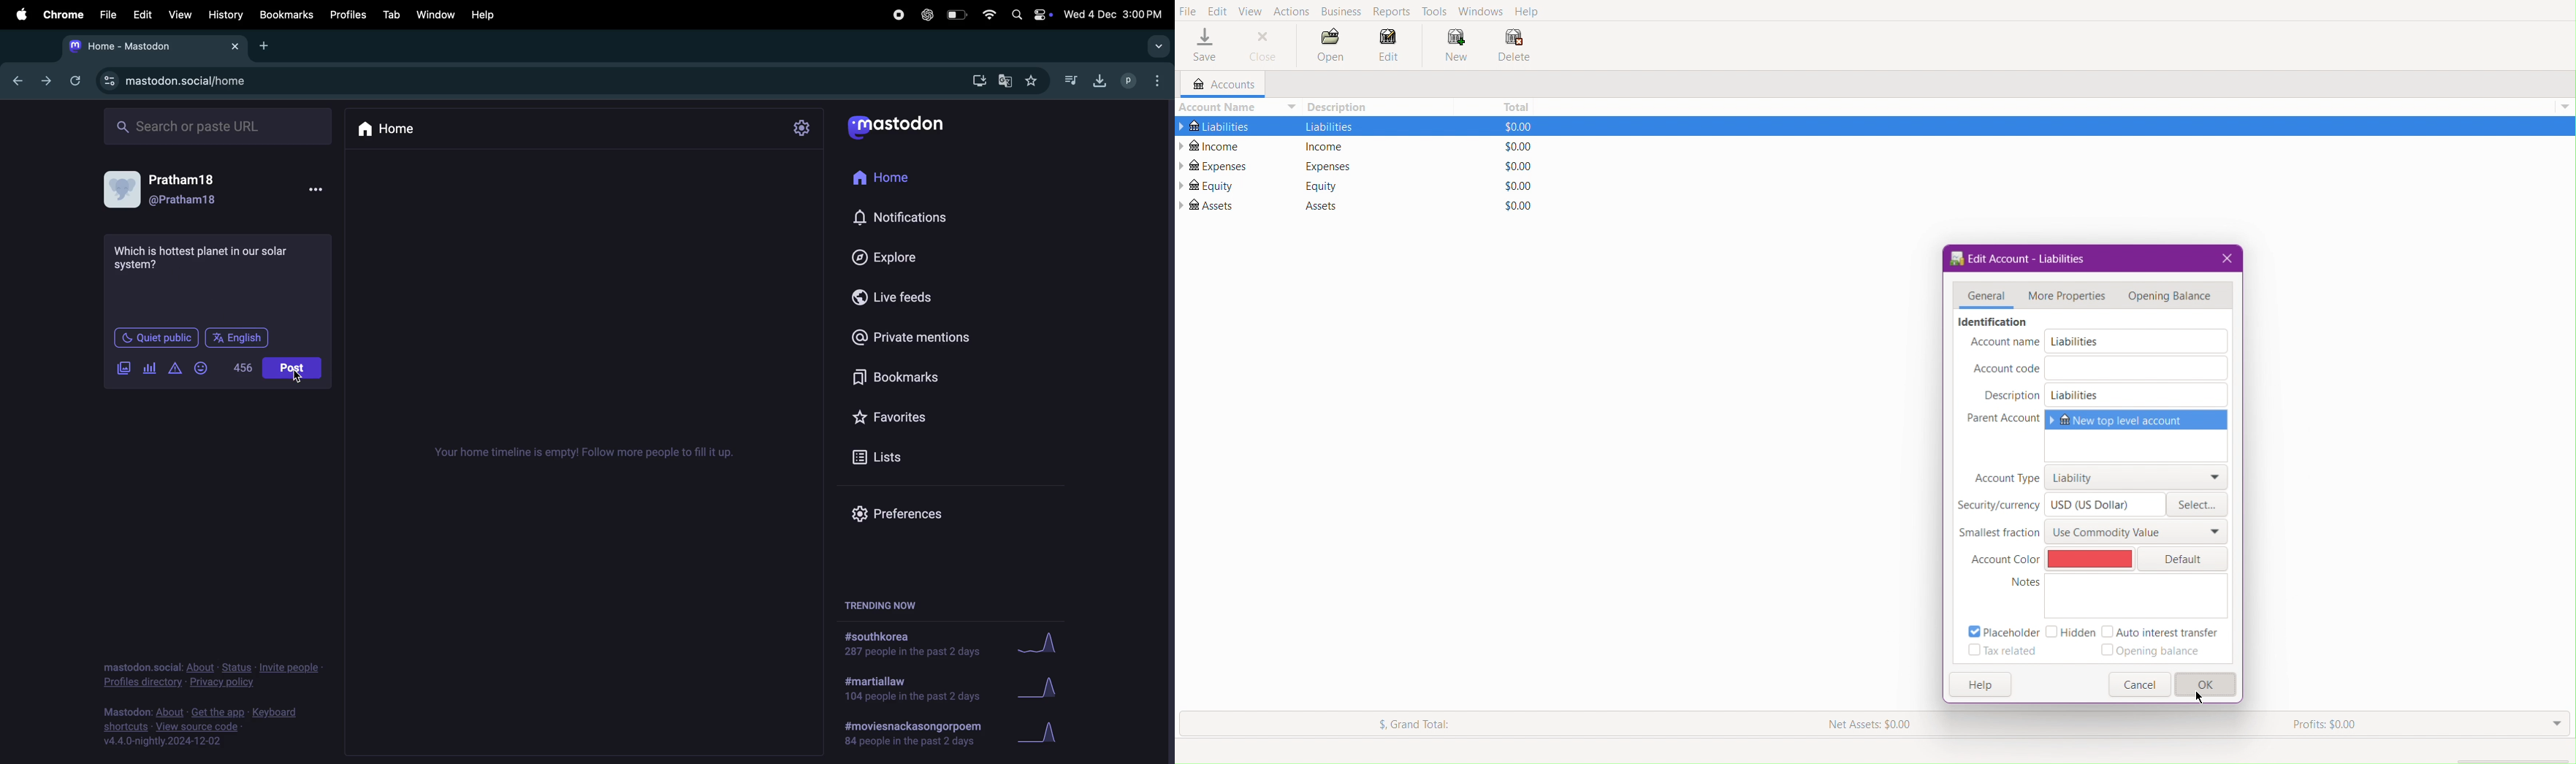  What do you see at coordinates (2069, 294) in the screenshot?
I see `More Properties` at bounding box center [2069, 294].